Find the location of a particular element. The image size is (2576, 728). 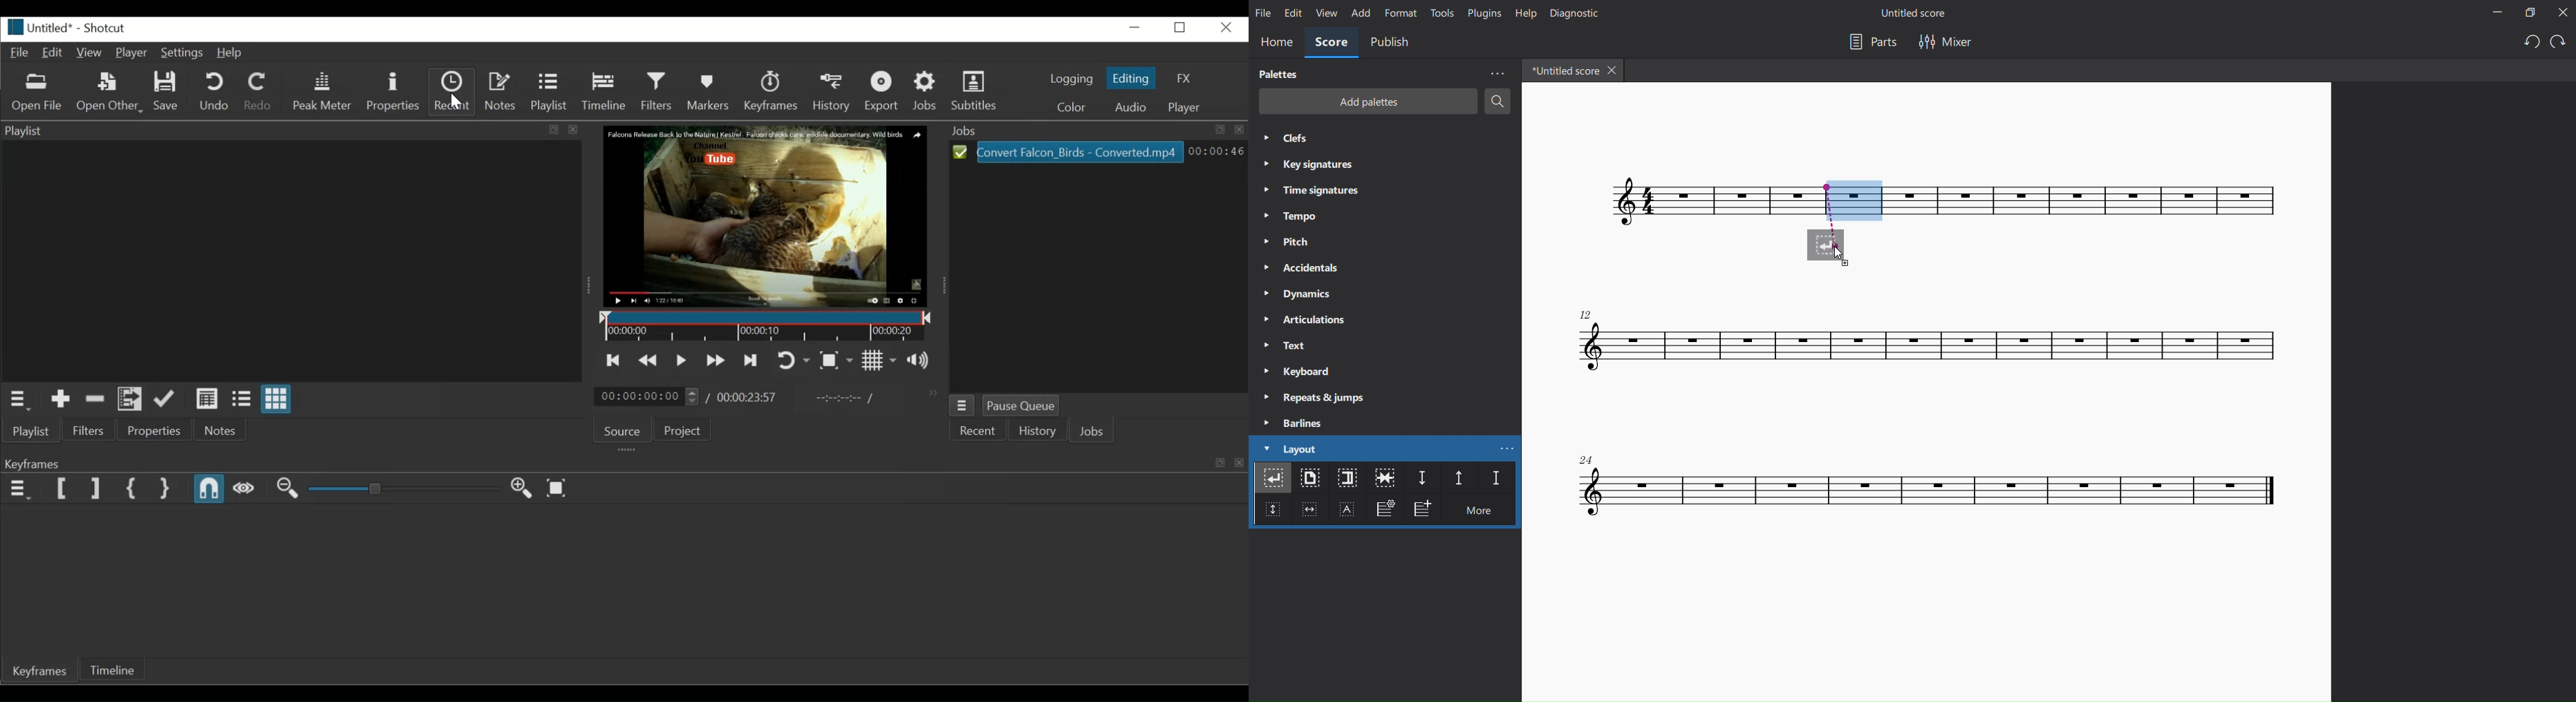

History is located at coordinates (836, 92).